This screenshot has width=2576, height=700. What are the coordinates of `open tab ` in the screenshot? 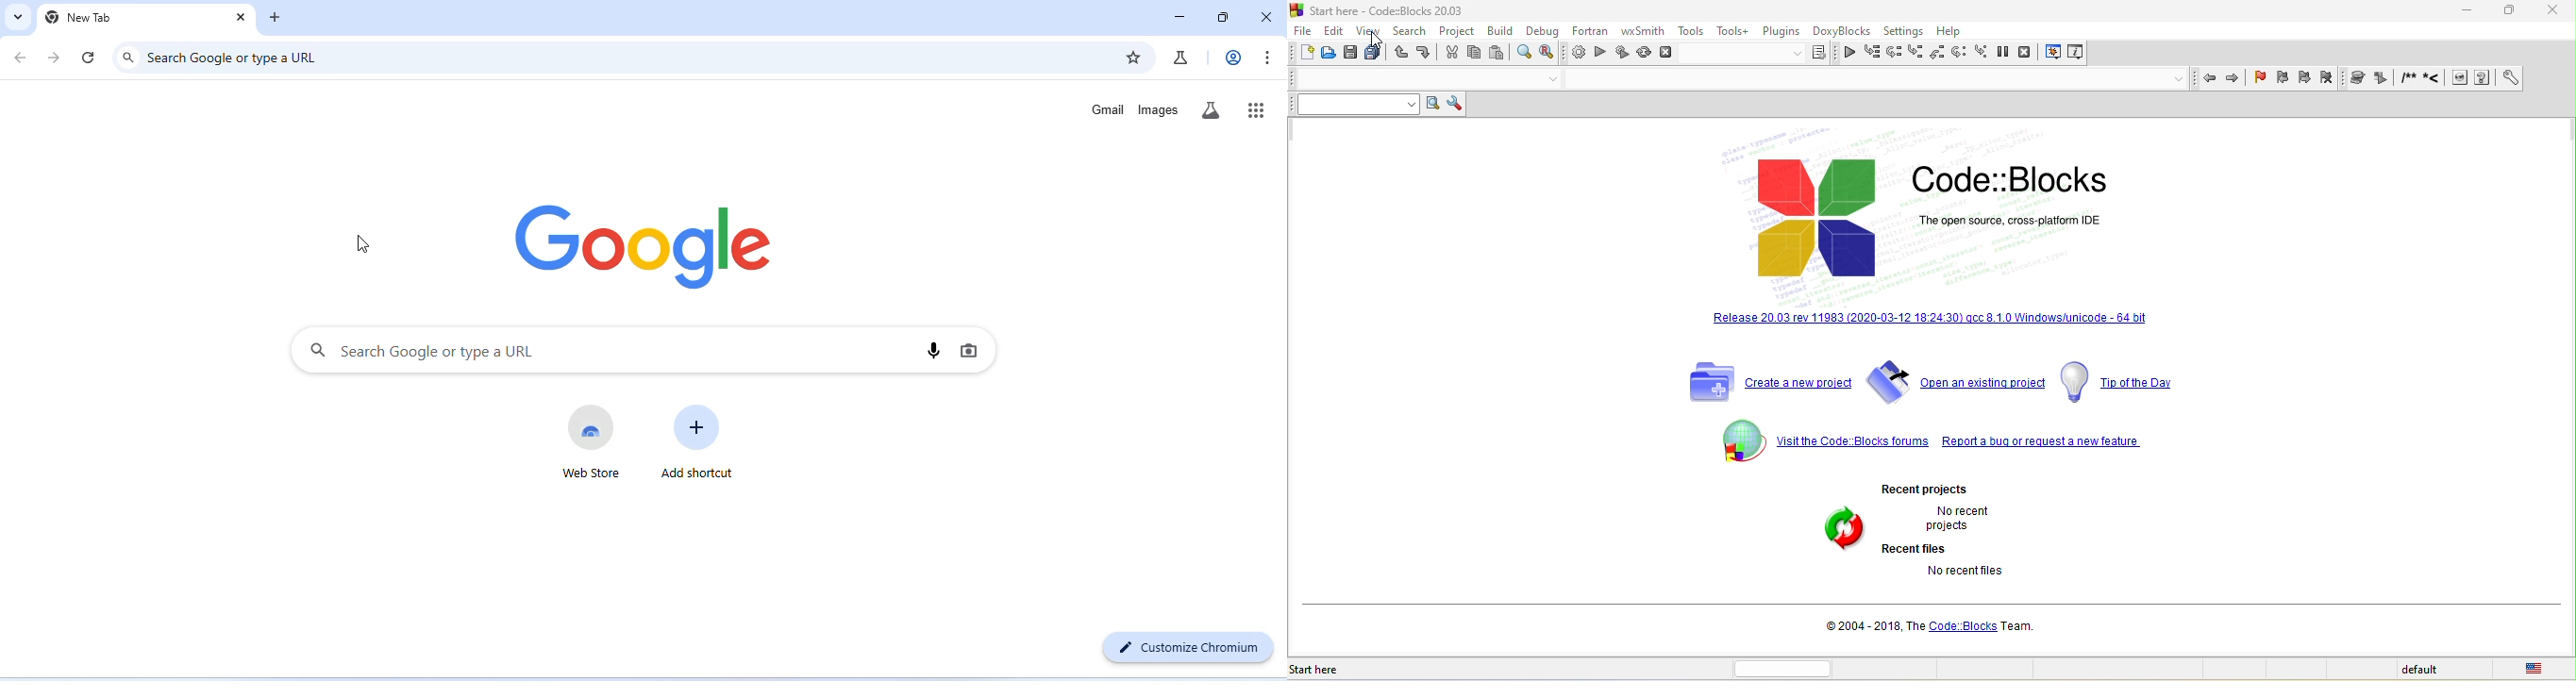 It's located at (1406, 79).